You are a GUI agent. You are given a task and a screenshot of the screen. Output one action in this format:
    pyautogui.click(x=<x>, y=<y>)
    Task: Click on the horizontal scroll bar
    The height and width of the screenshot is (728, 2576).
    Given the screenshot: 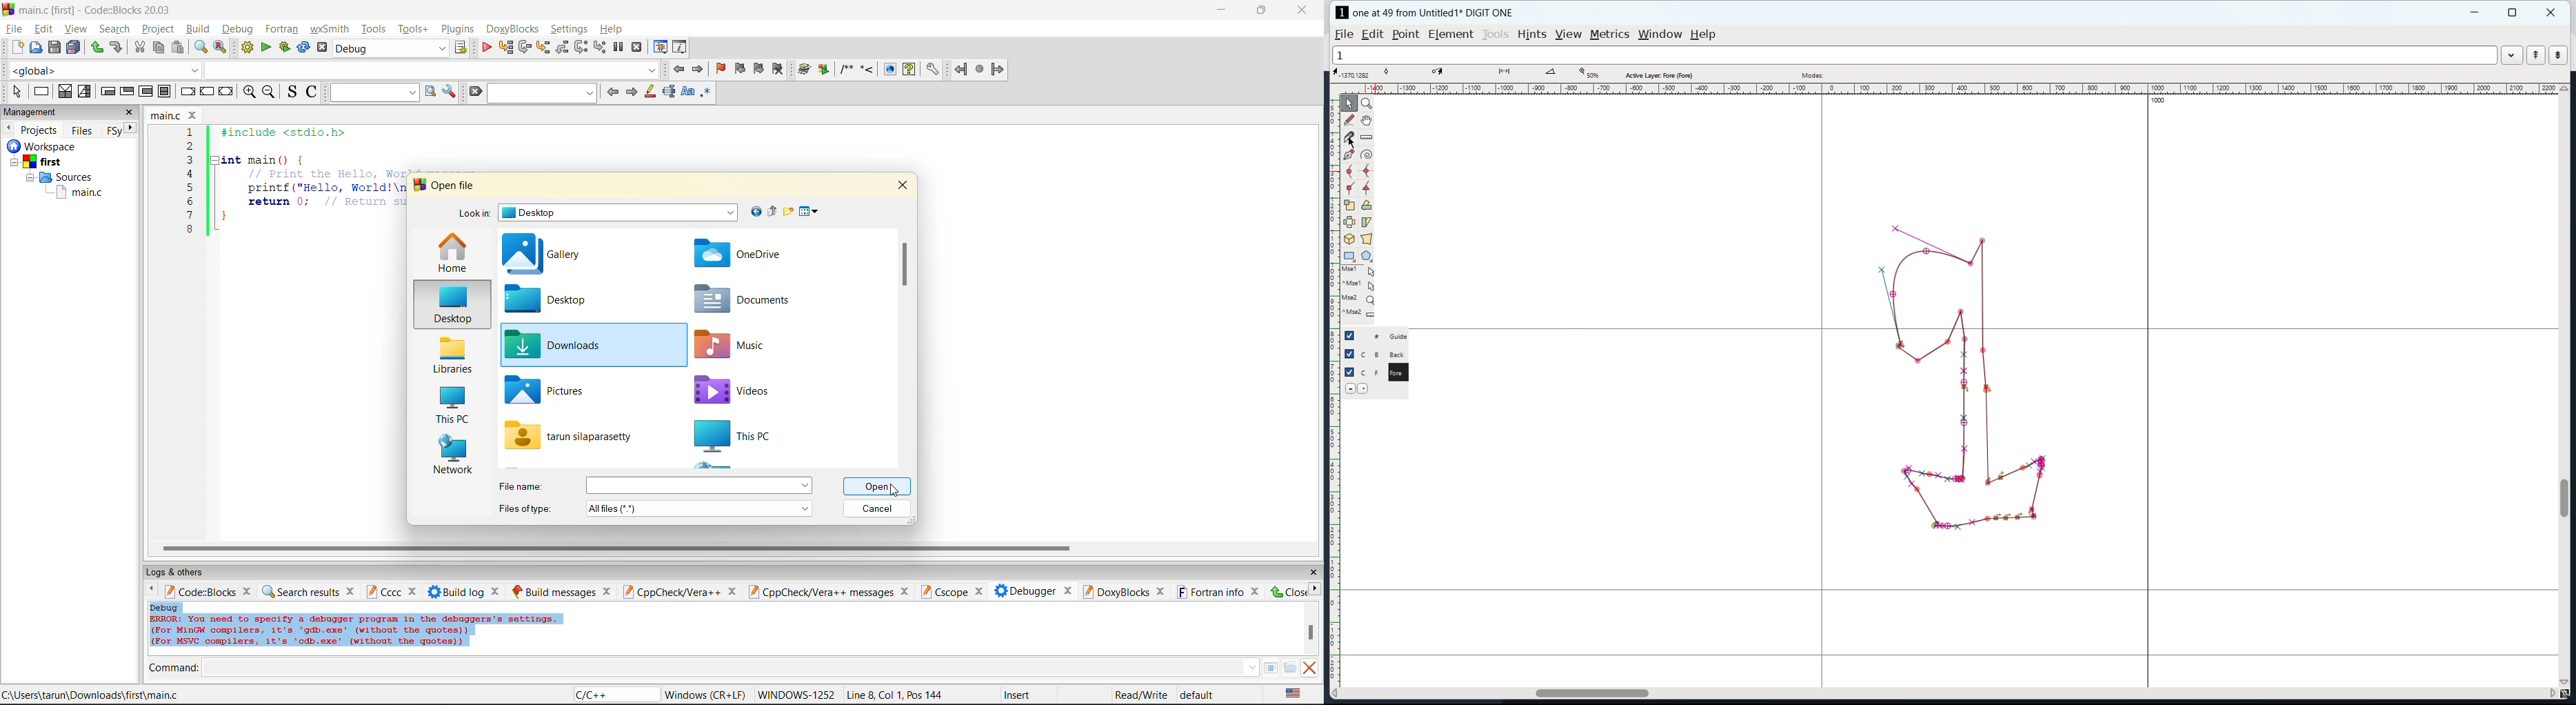 What is the action you would take?
    pyautogui.click(x=616, y=548)
    